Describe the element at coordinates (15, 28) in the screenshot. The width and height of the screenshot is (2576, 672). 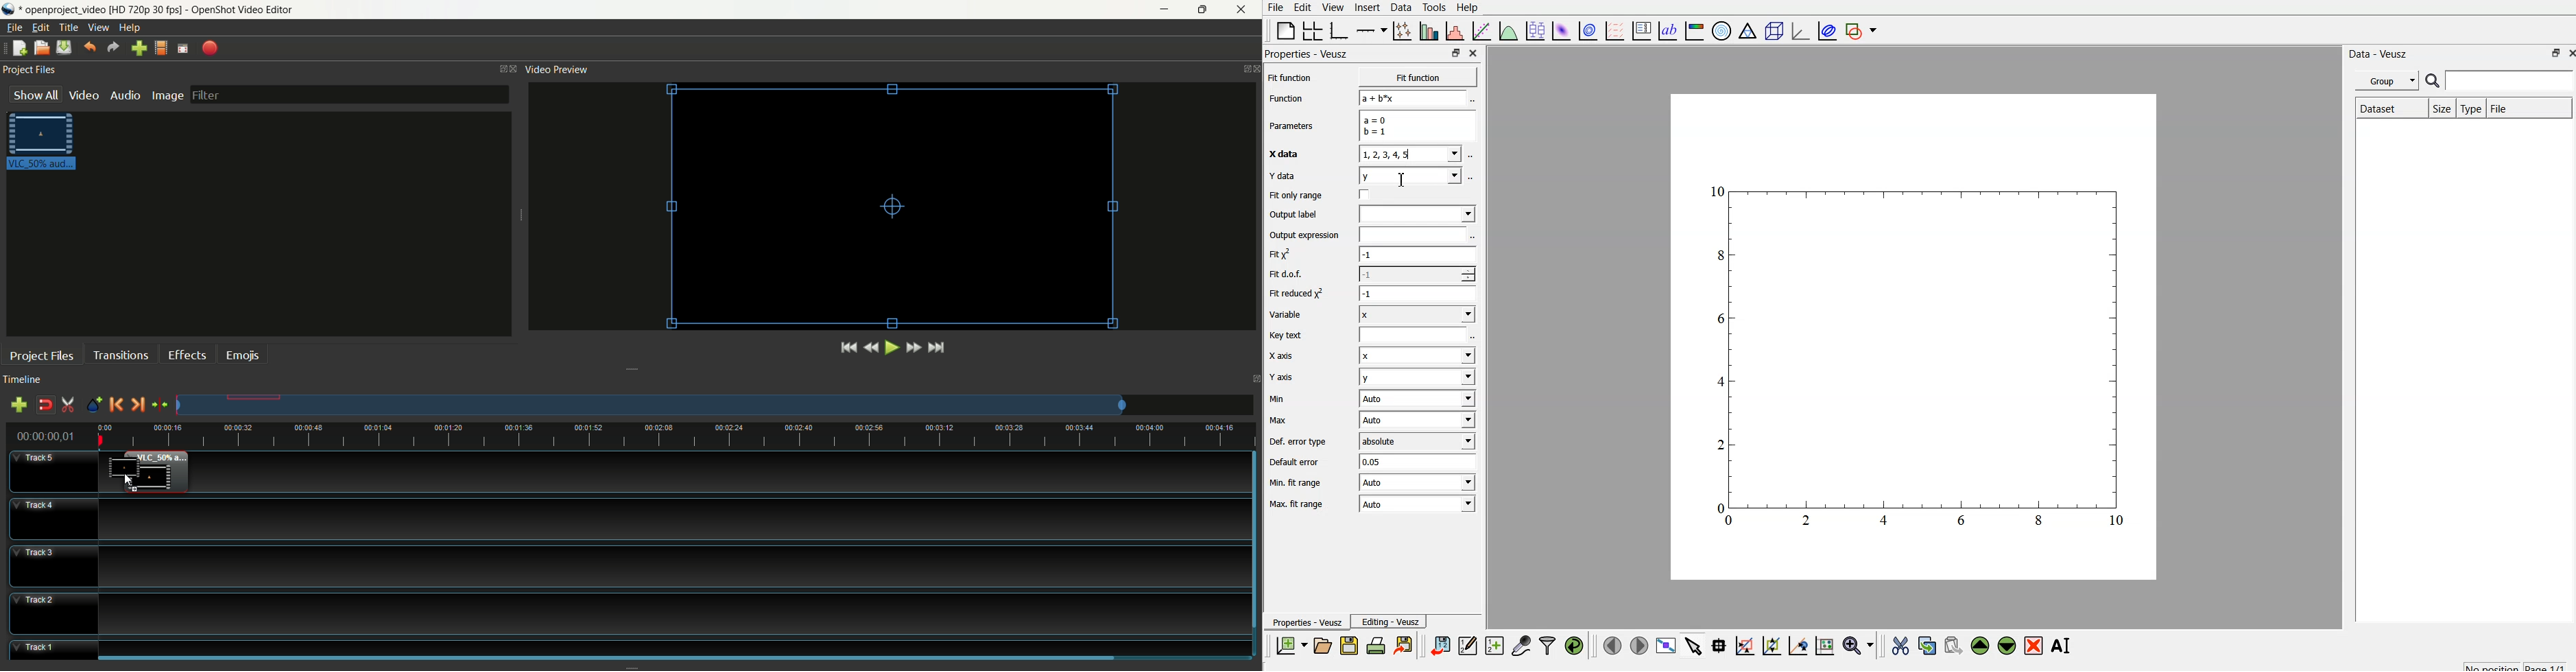
I see `file` at that location.